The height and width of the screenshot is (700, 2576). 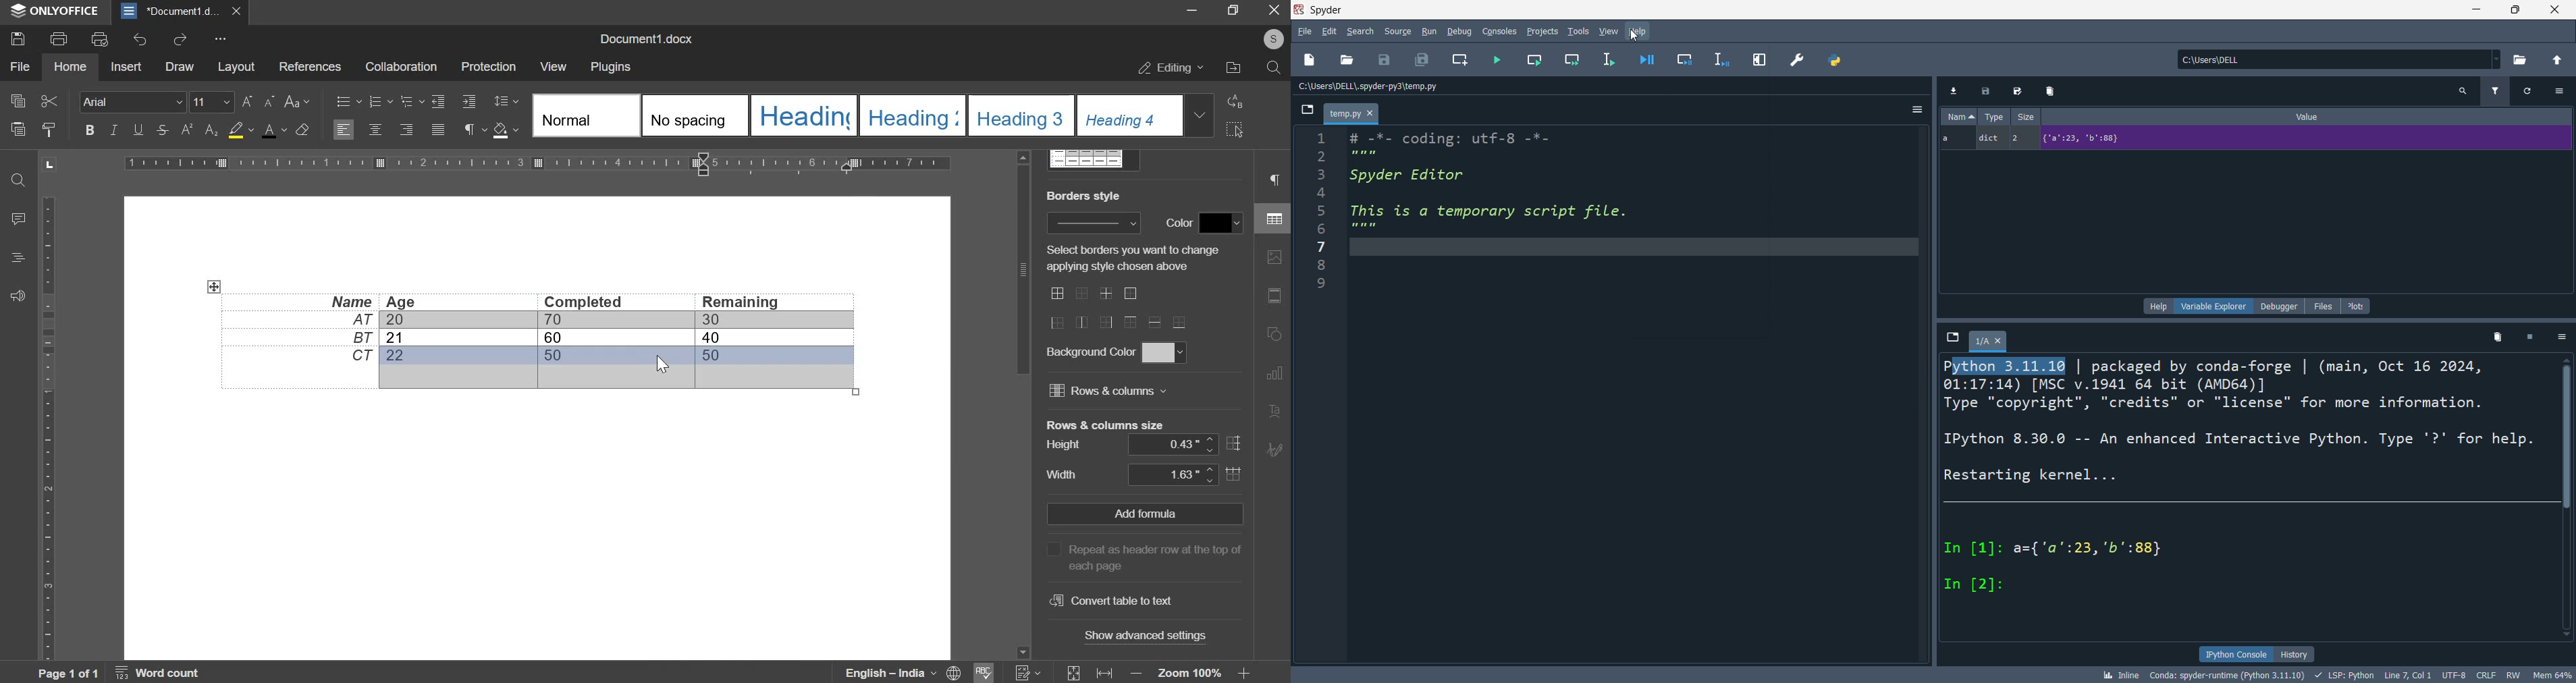 I want to click on Delete, so click(x=2051, y=92).